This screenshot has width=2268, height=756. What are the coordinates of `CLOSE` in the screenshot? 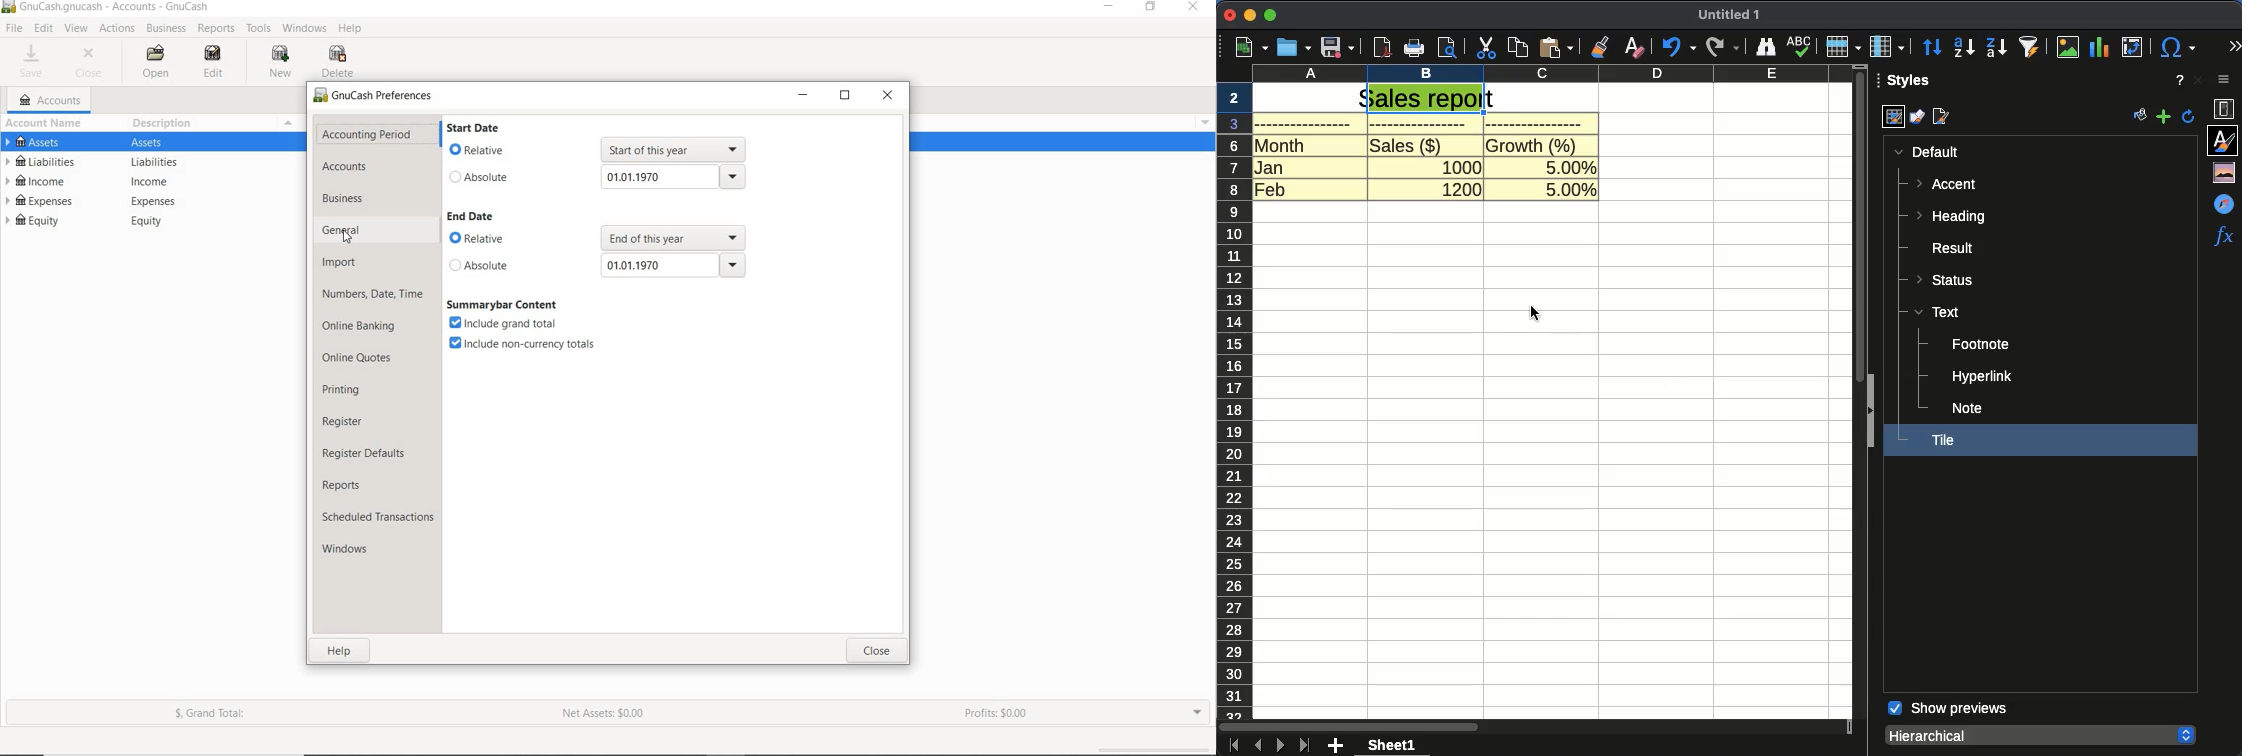 It's located at (888, 96).